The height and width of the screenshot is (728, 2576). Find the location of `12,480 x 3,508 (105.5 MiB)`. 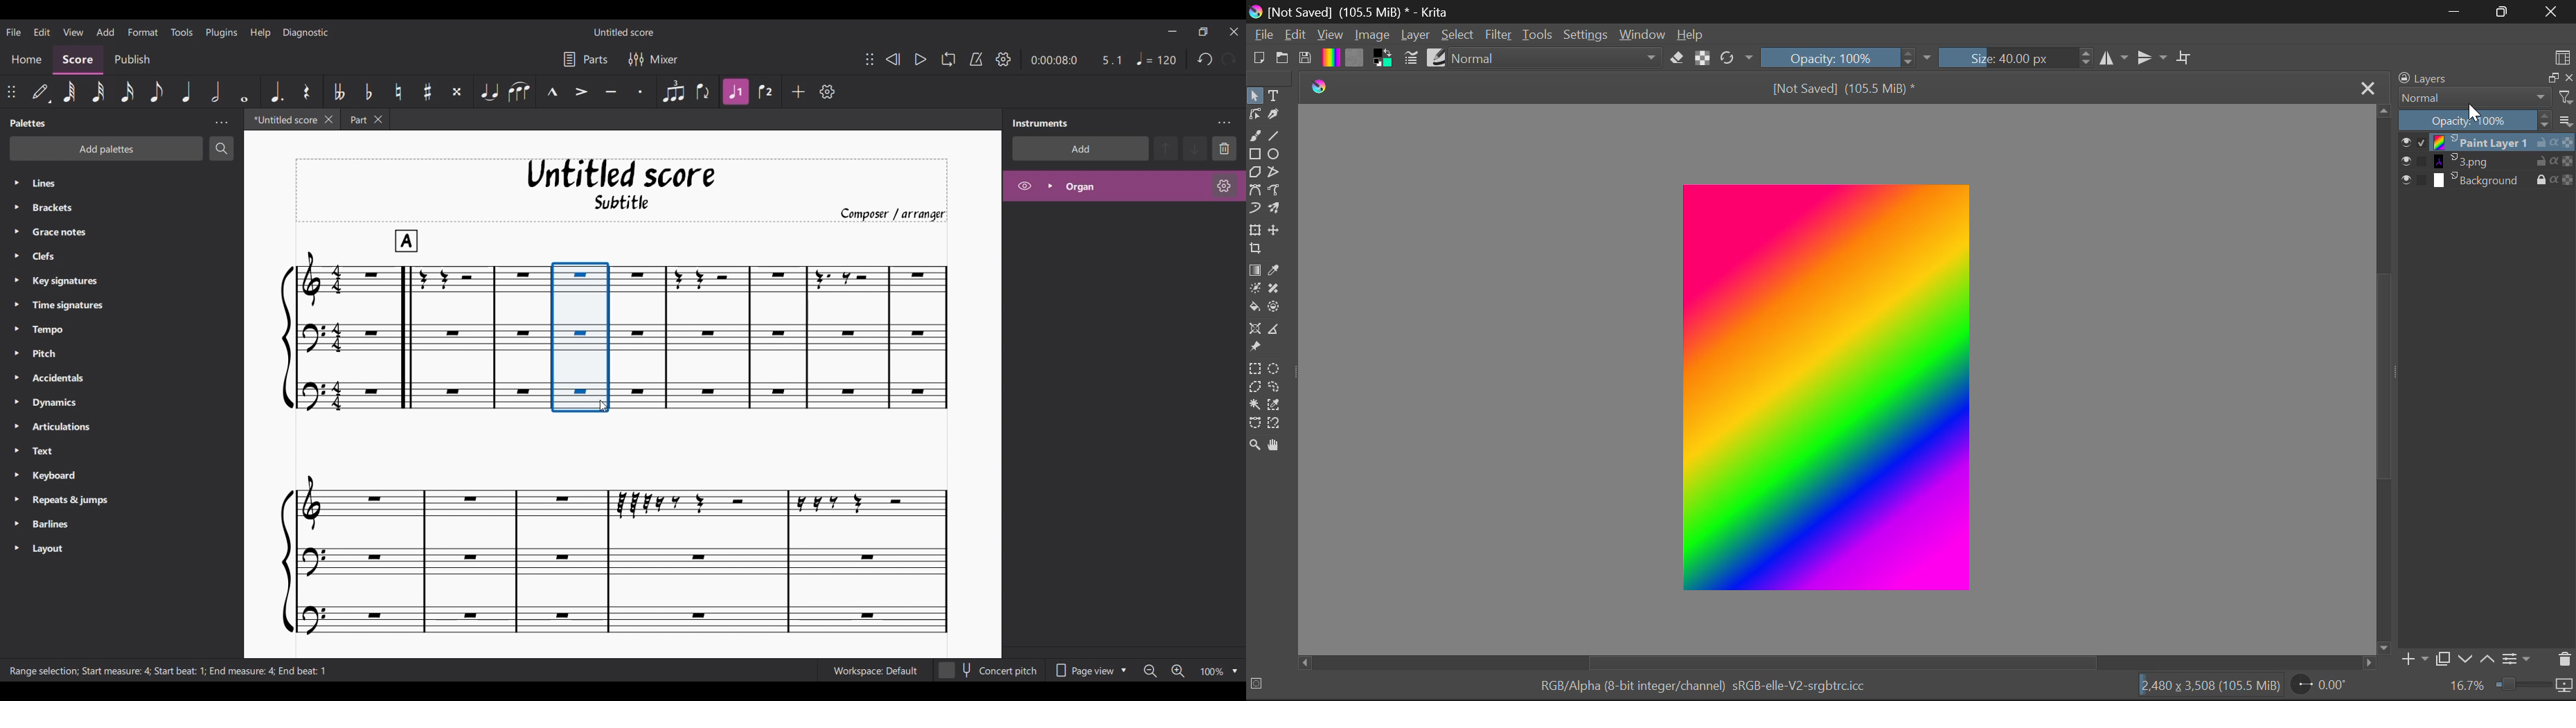

12,480 x 3,508 (105.5 MiB) is located at coordinates (2212, 686).